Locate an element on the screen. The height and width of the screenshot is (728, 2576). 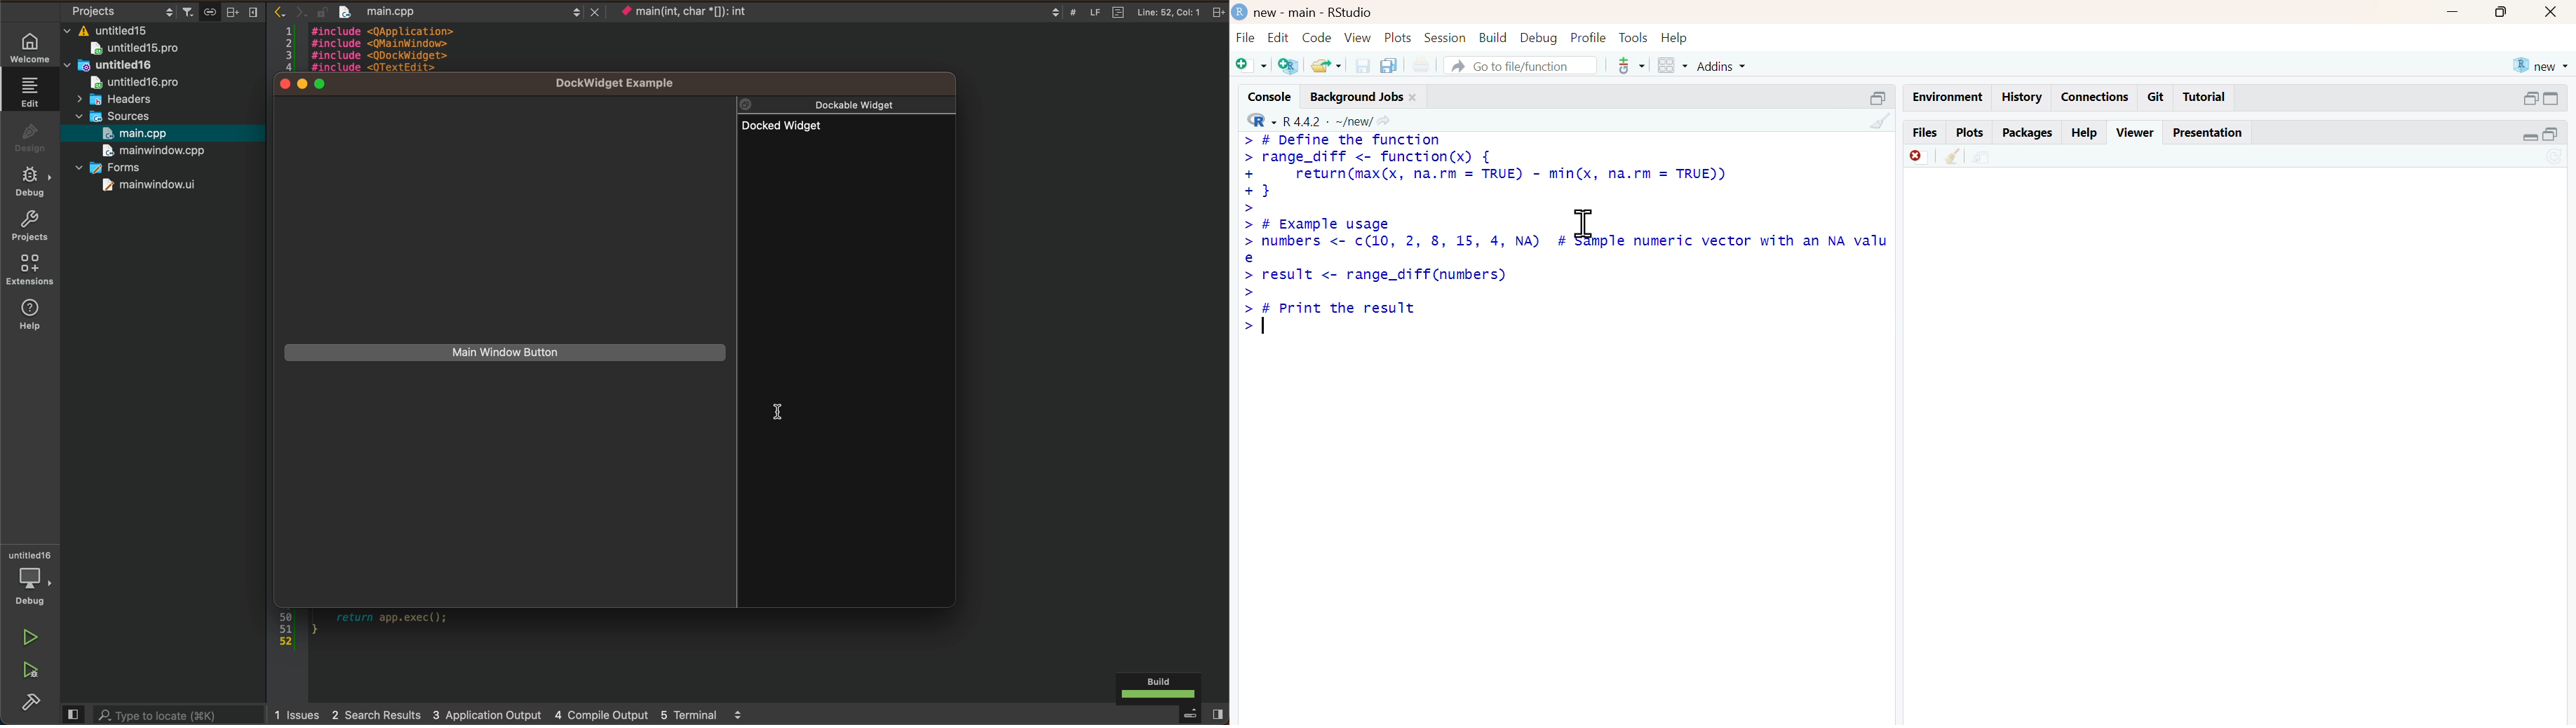
open in separate window is located at coordinates (2551, 134).